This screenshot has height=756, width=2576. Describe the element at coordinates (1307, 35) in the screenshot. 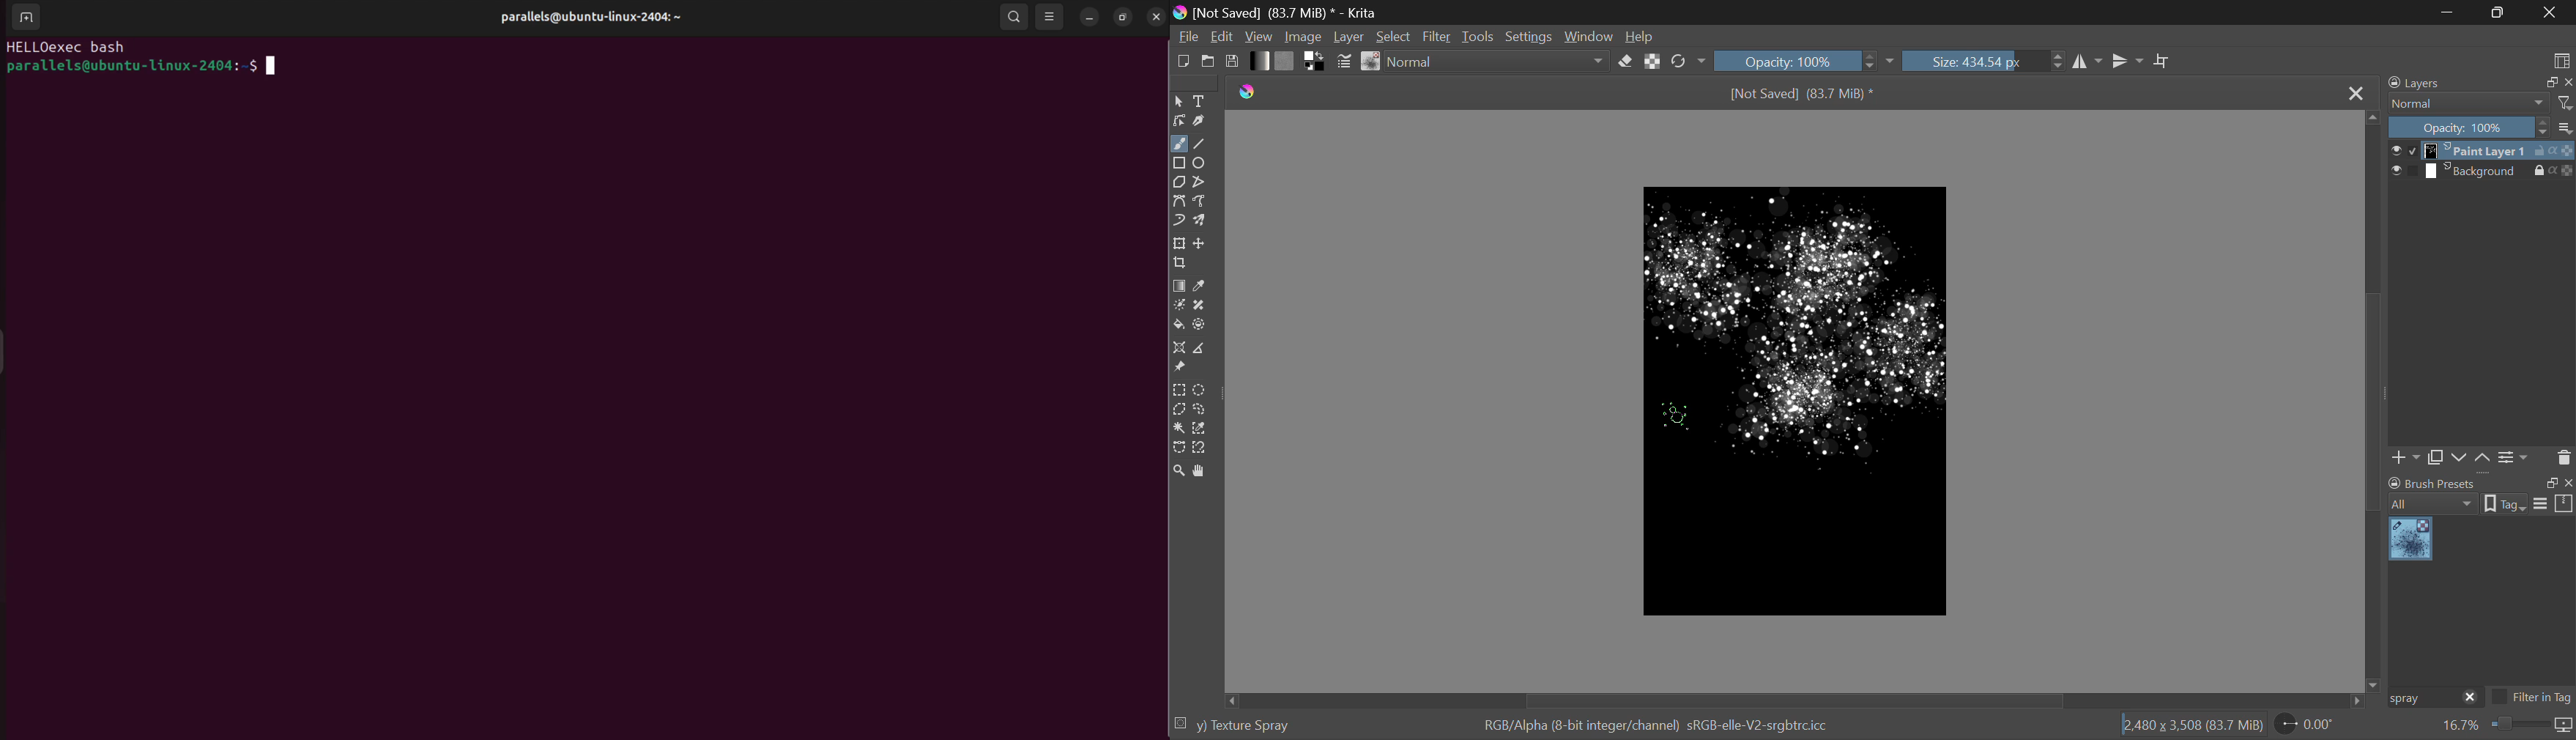

I see `Image` at that location.